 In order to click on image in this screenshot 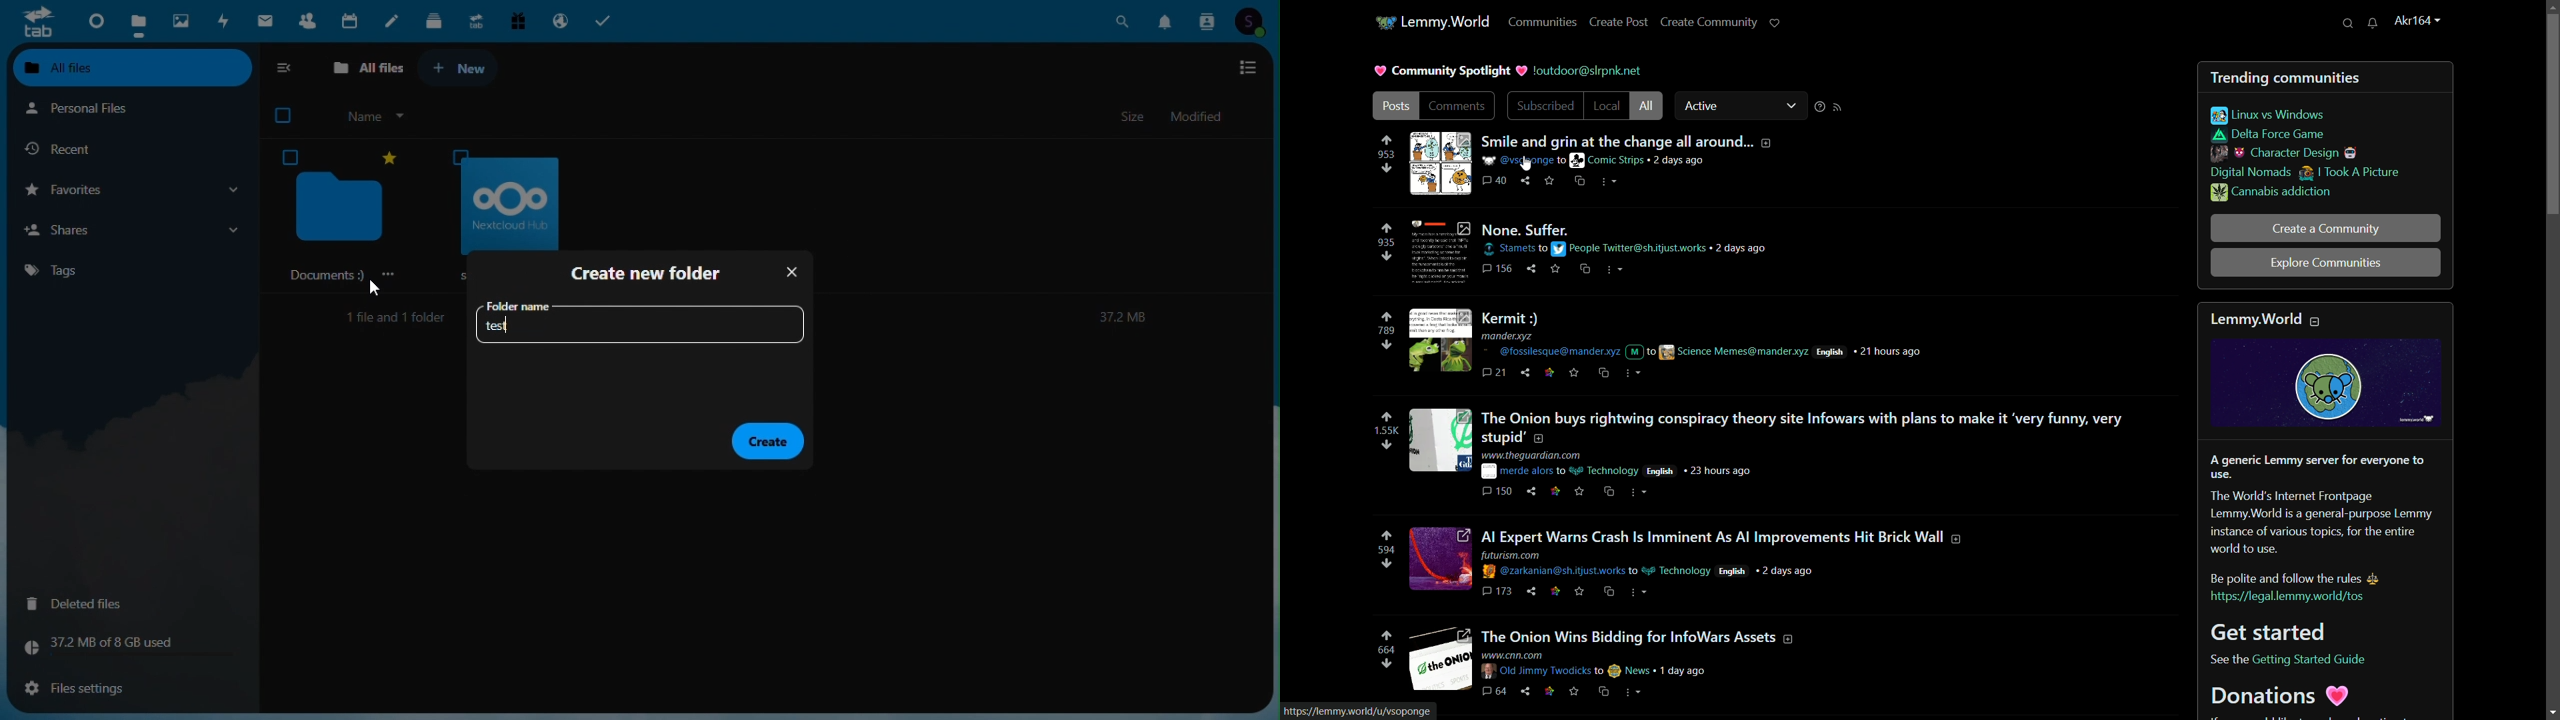, I will do `click(1442, 658)`.